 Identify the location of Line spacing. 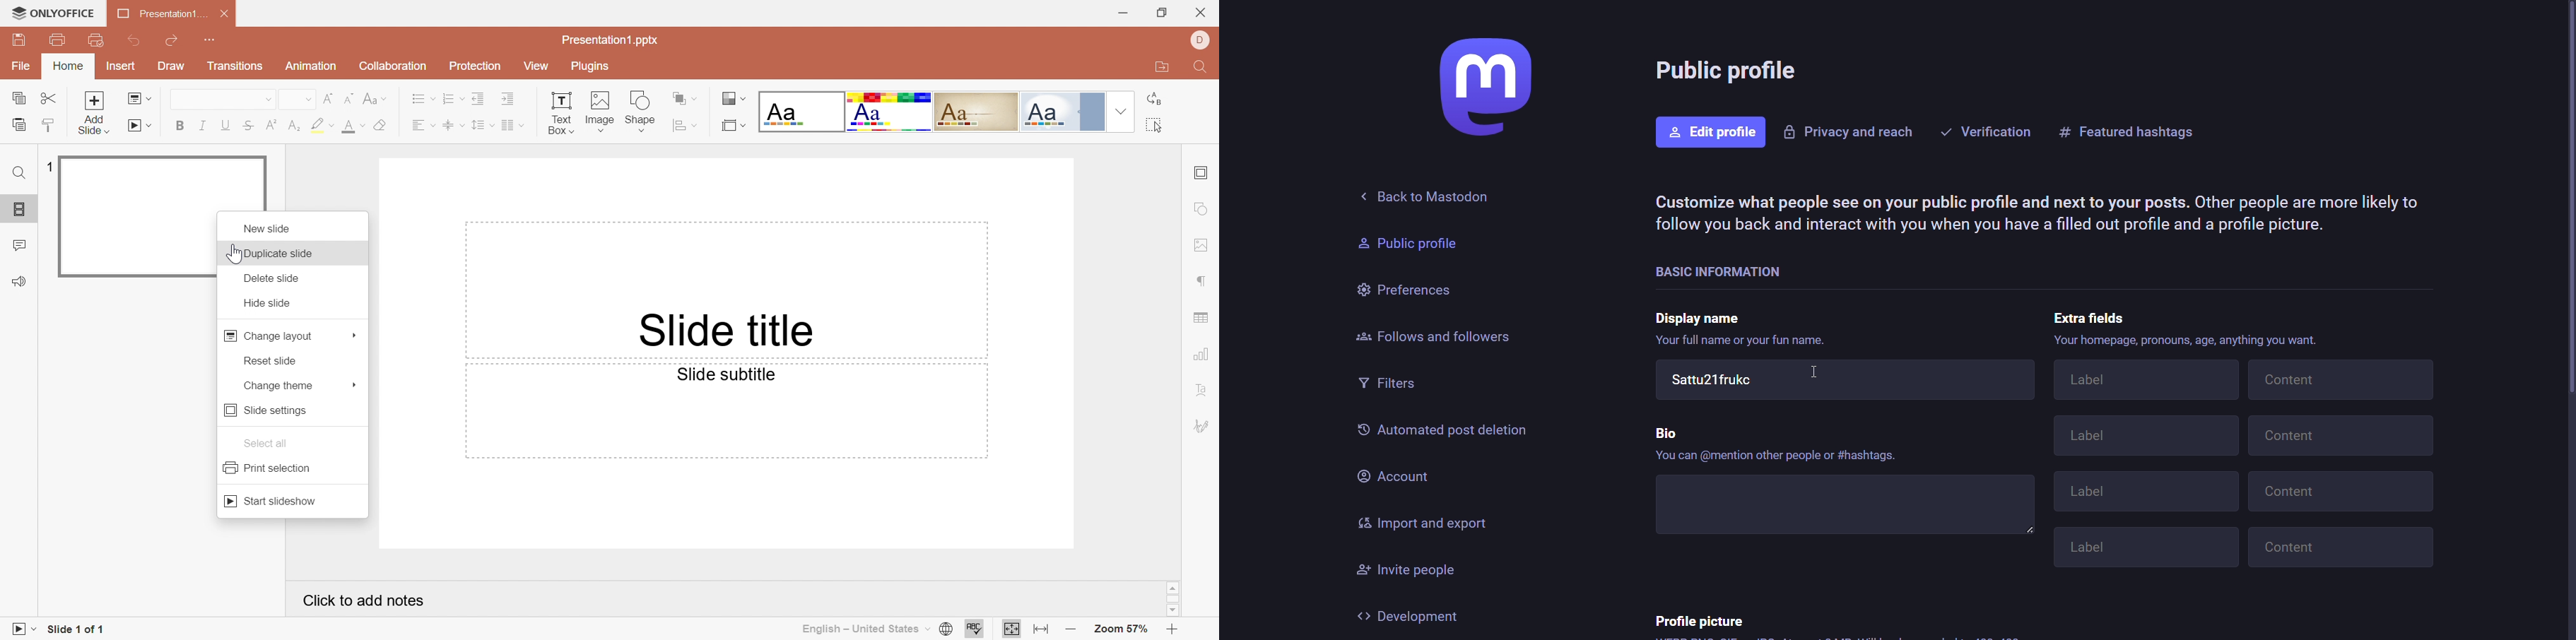
(480, 126).